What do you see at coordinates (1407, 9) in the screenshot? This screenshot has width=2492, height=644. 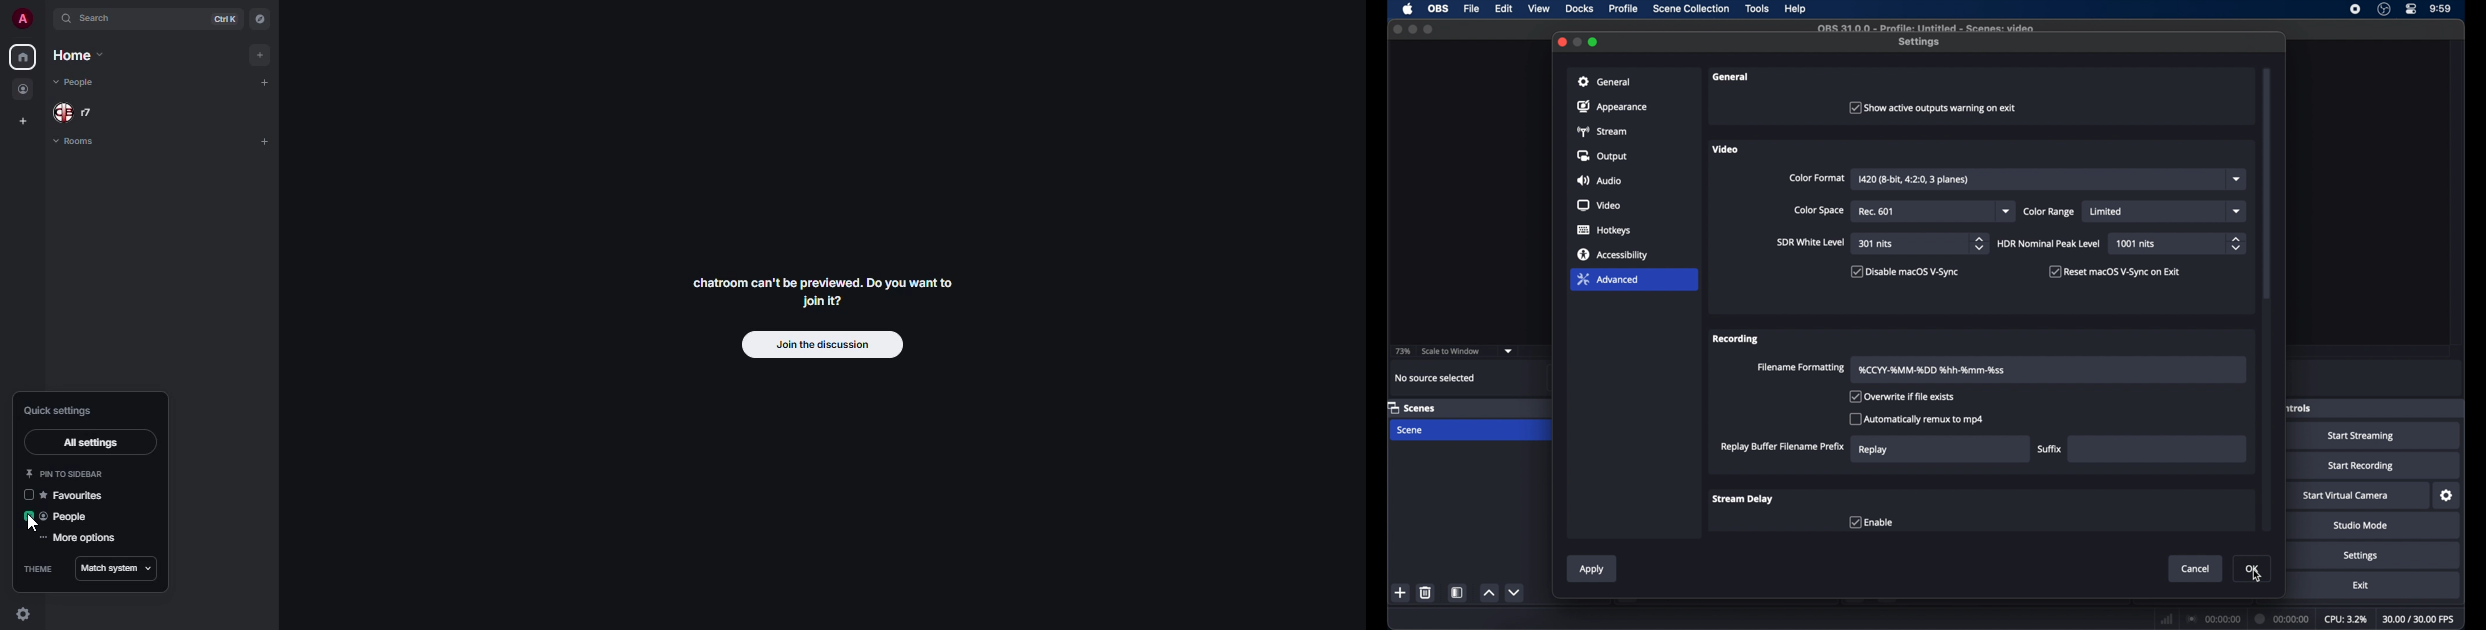 I see `apple icon` at bounding box center [1407, 9].